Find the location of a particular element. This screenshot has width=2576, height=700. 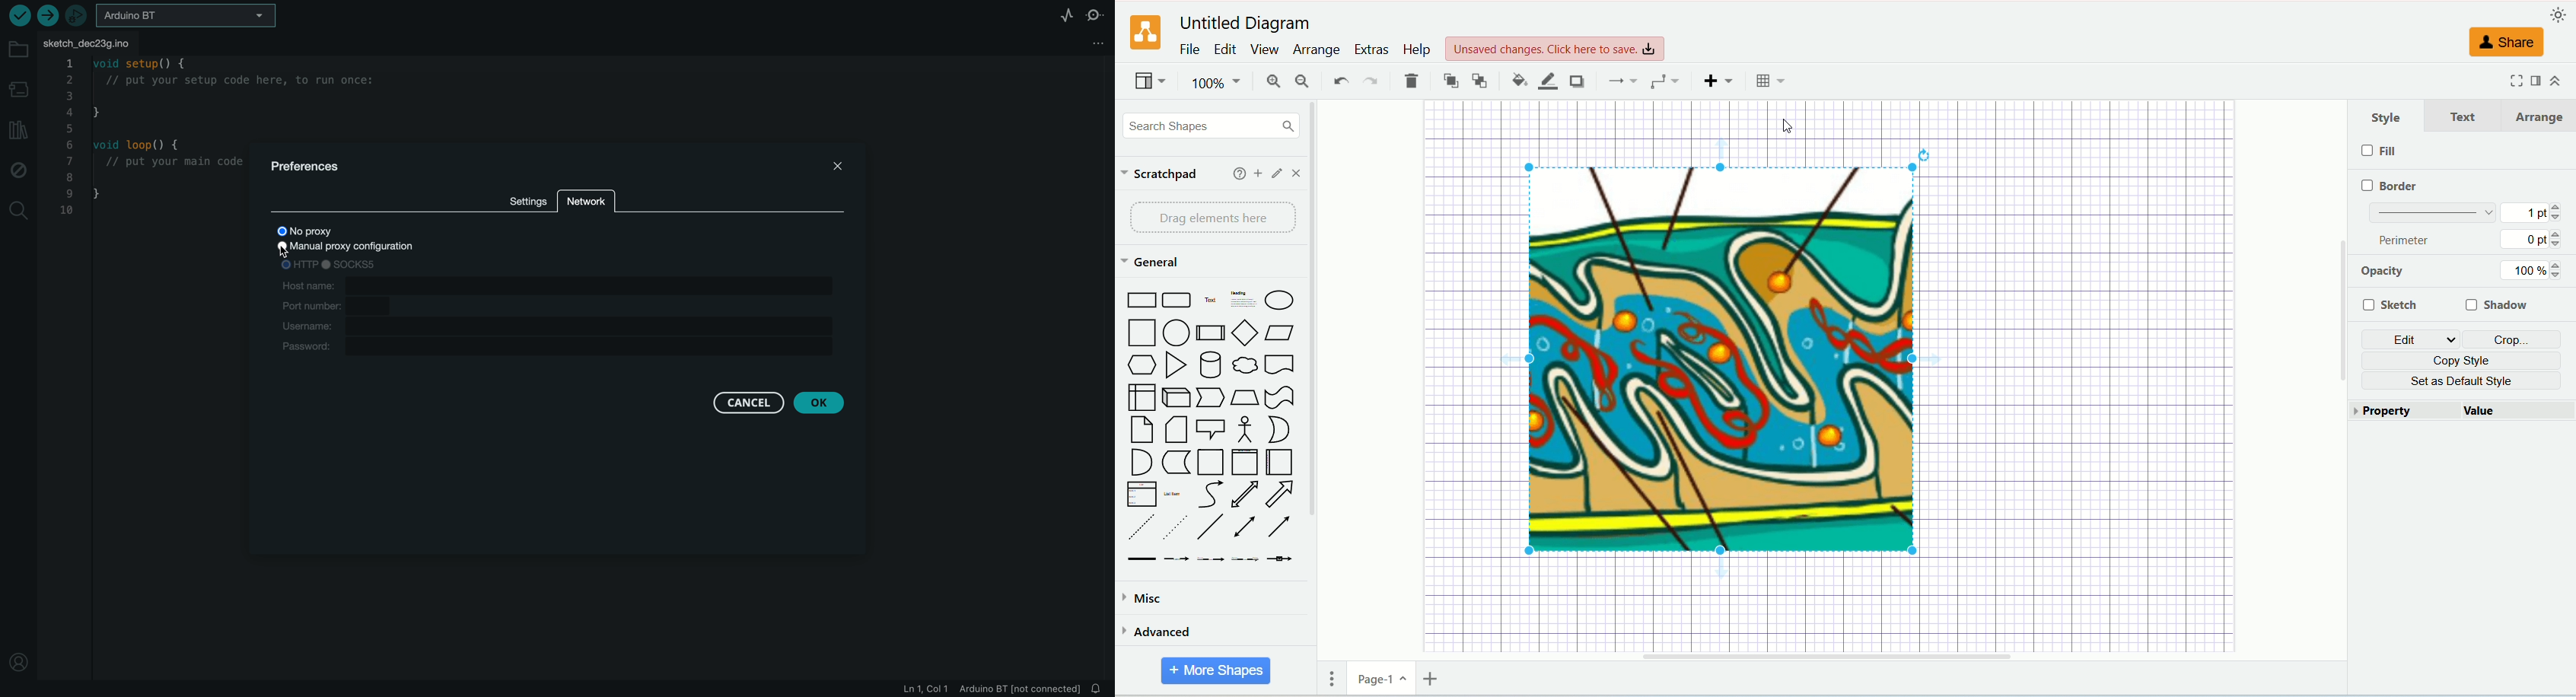

Triangle is located at coordinates (1176, 367).